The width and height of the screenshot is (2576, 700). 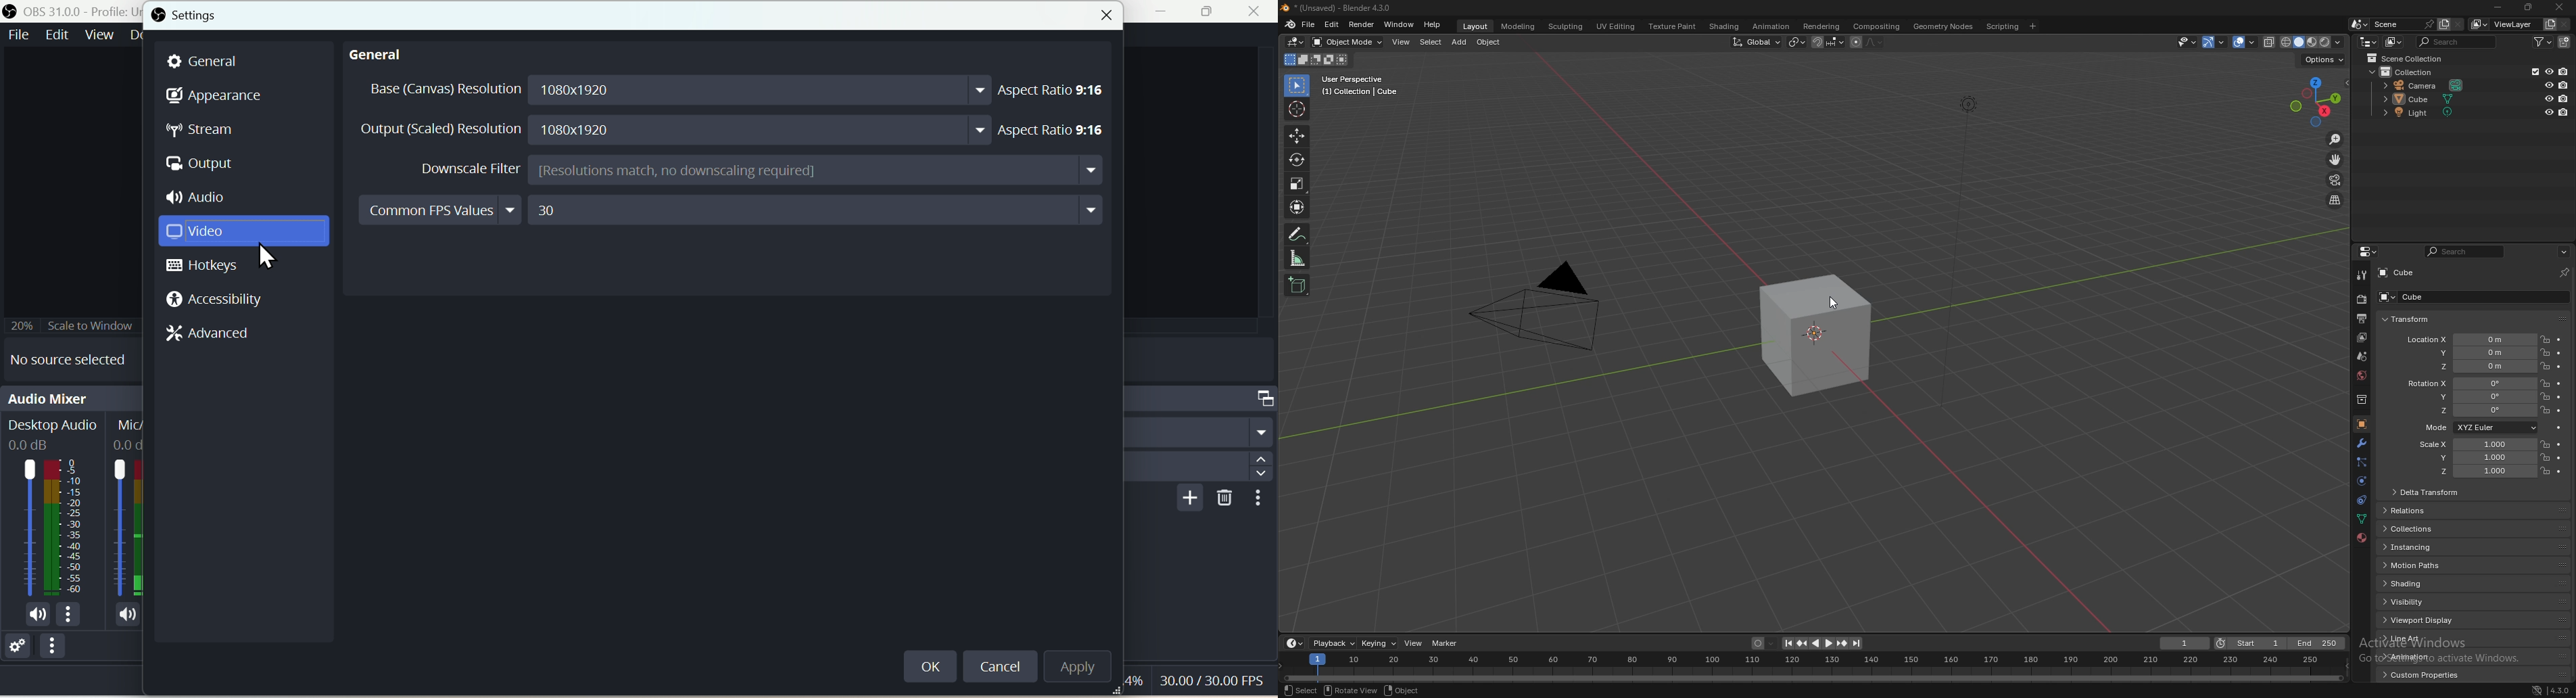 What do you see at coordinates (1297, 284) in the screenshot?
I see `add cube` at bounding box center [1297, 284].